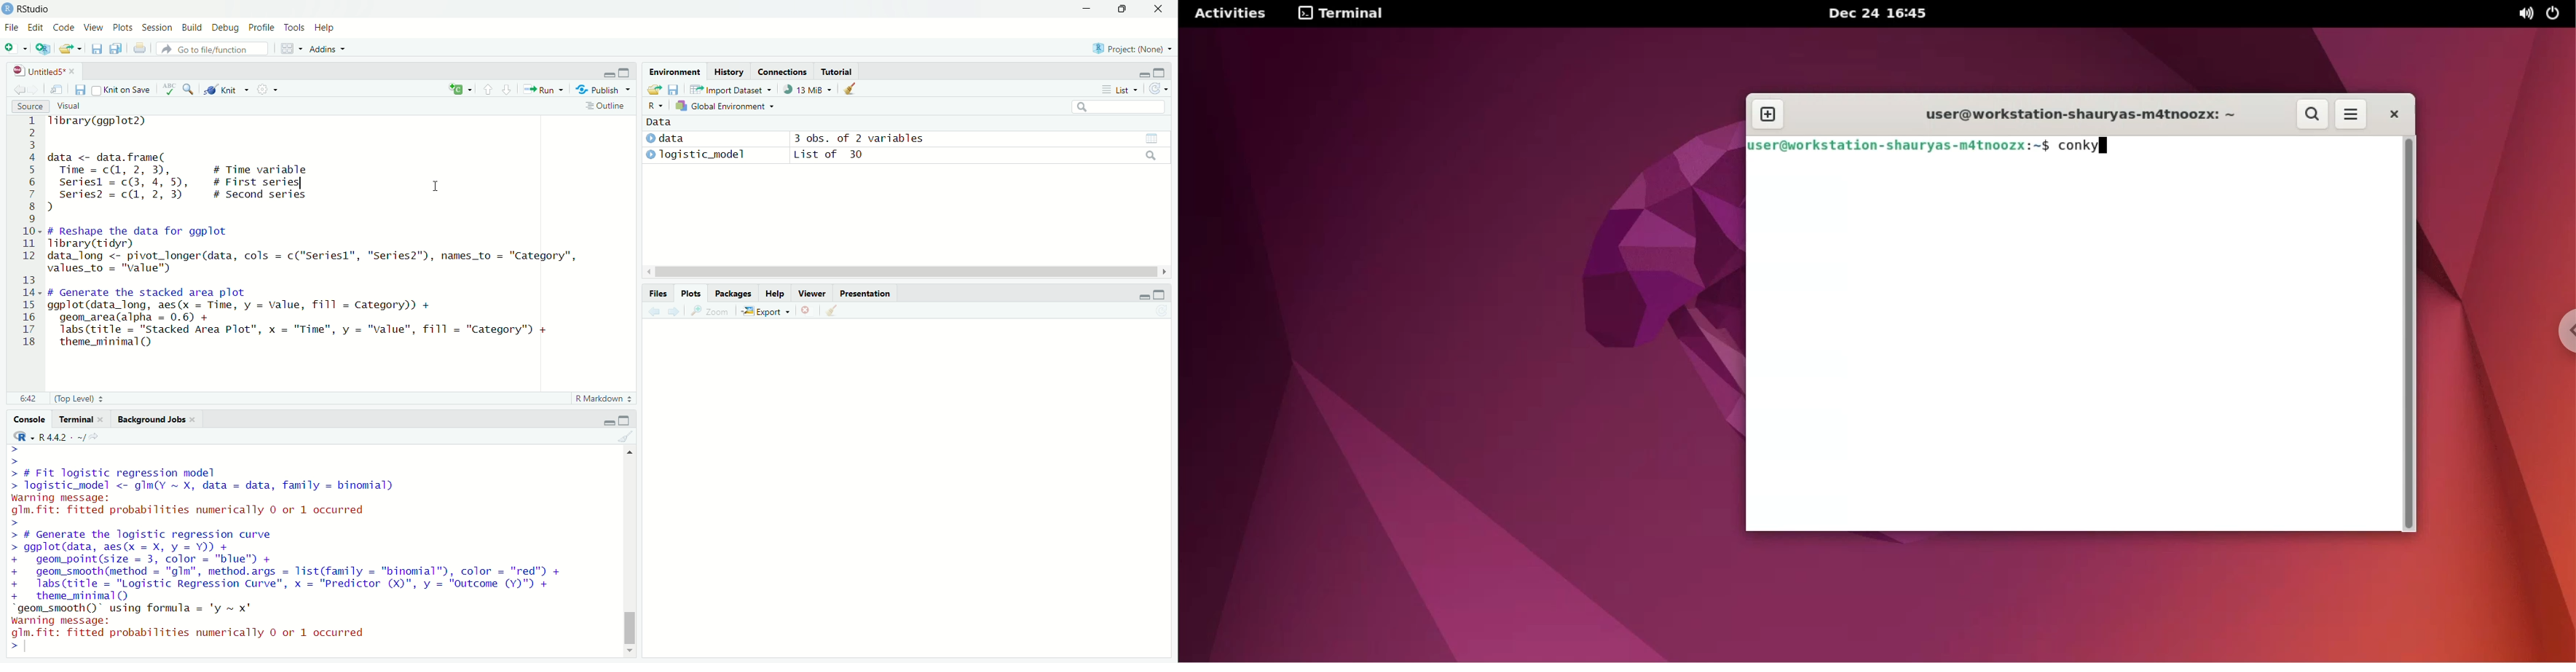  I want to click on RStudio, so click(31, 8).